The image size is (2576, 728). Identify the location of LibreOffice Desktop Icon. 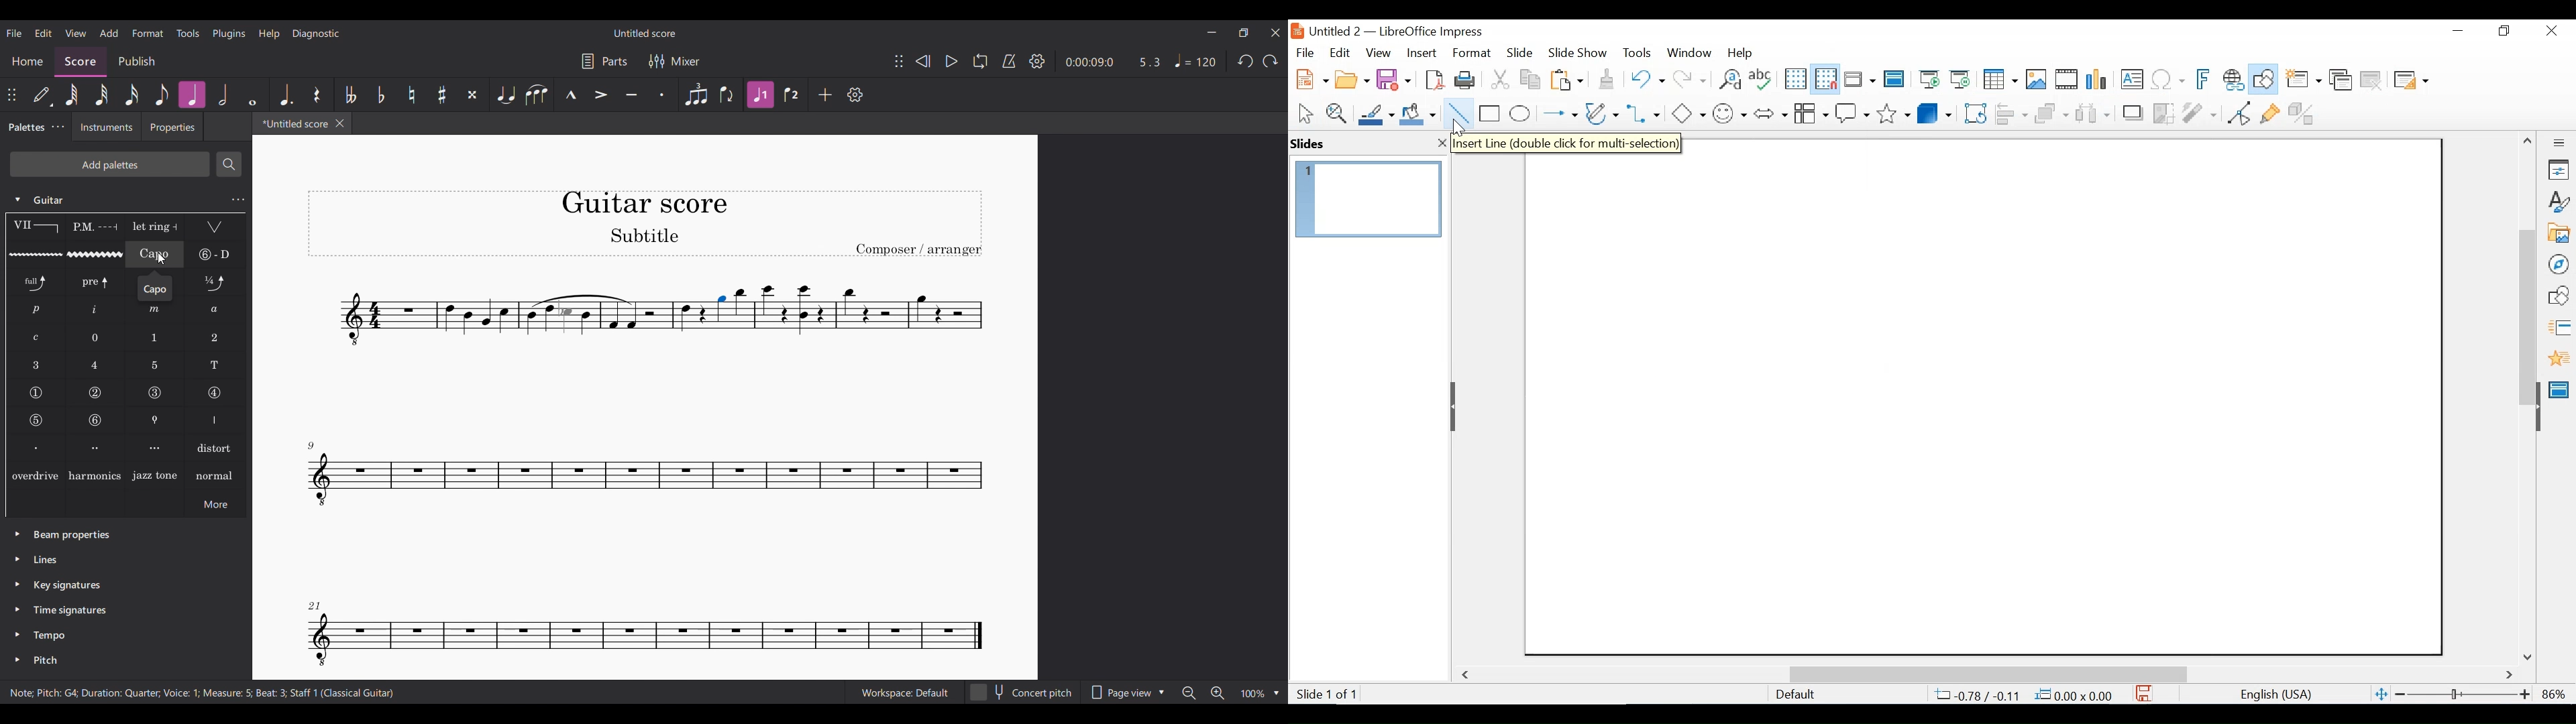
(1296, 31).